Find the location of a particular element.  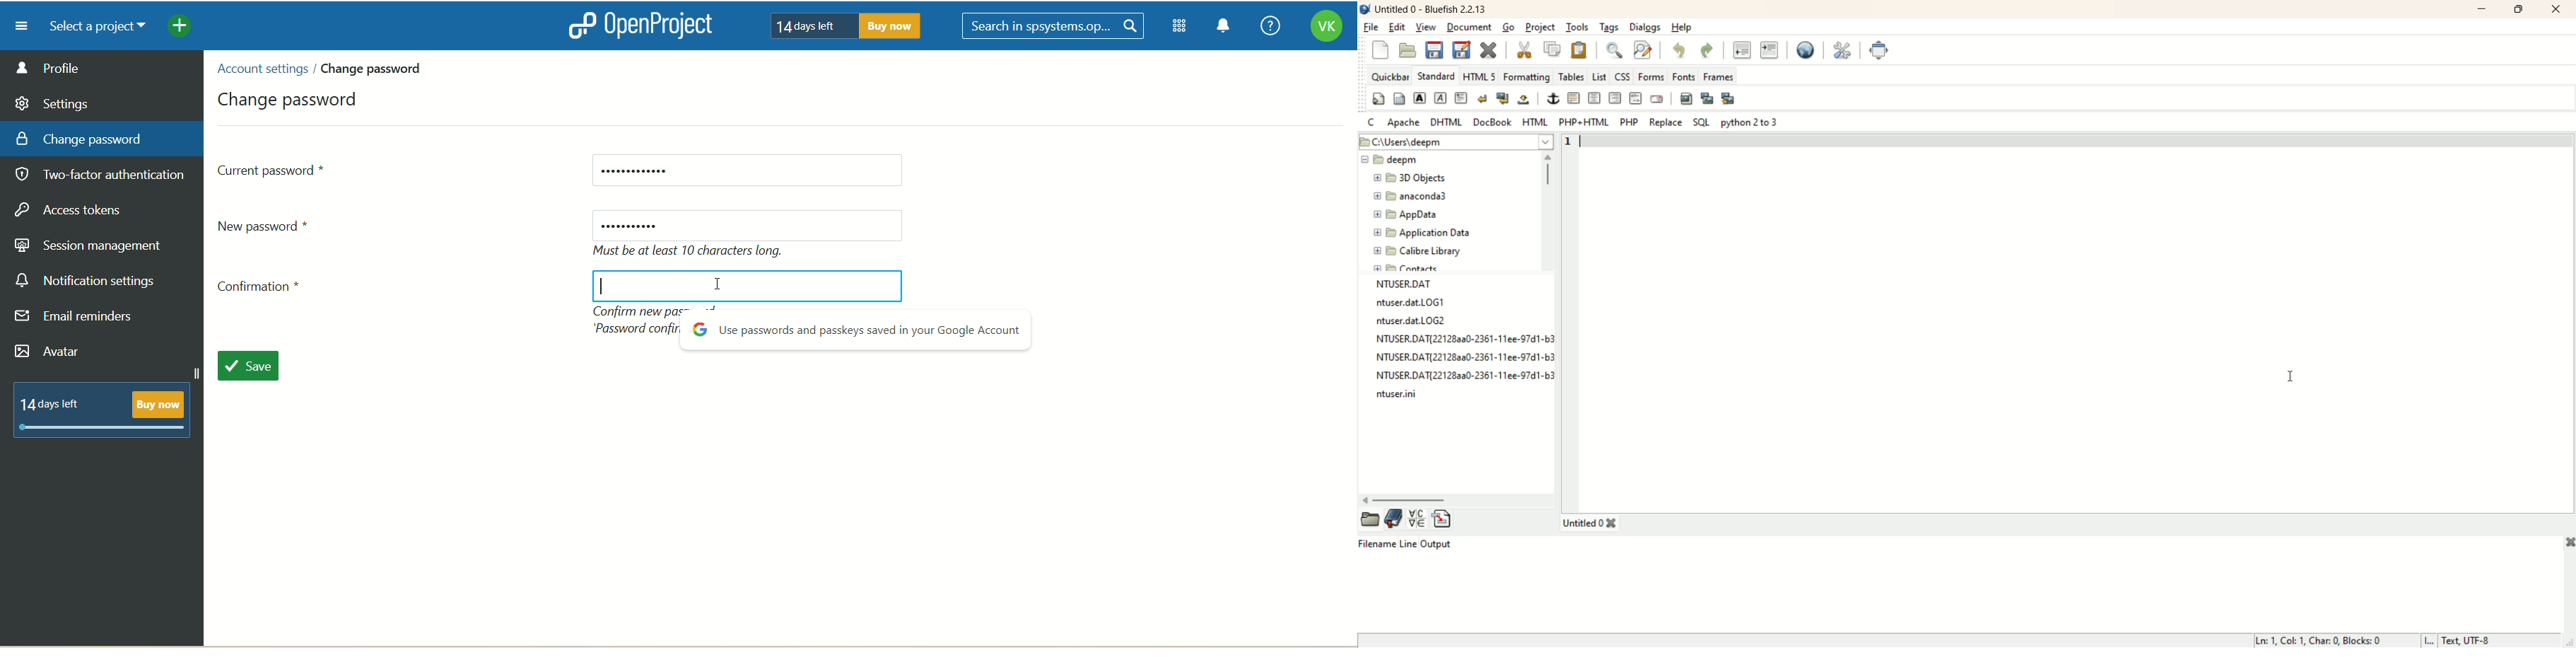

center is located at coordinates (1594, 99).